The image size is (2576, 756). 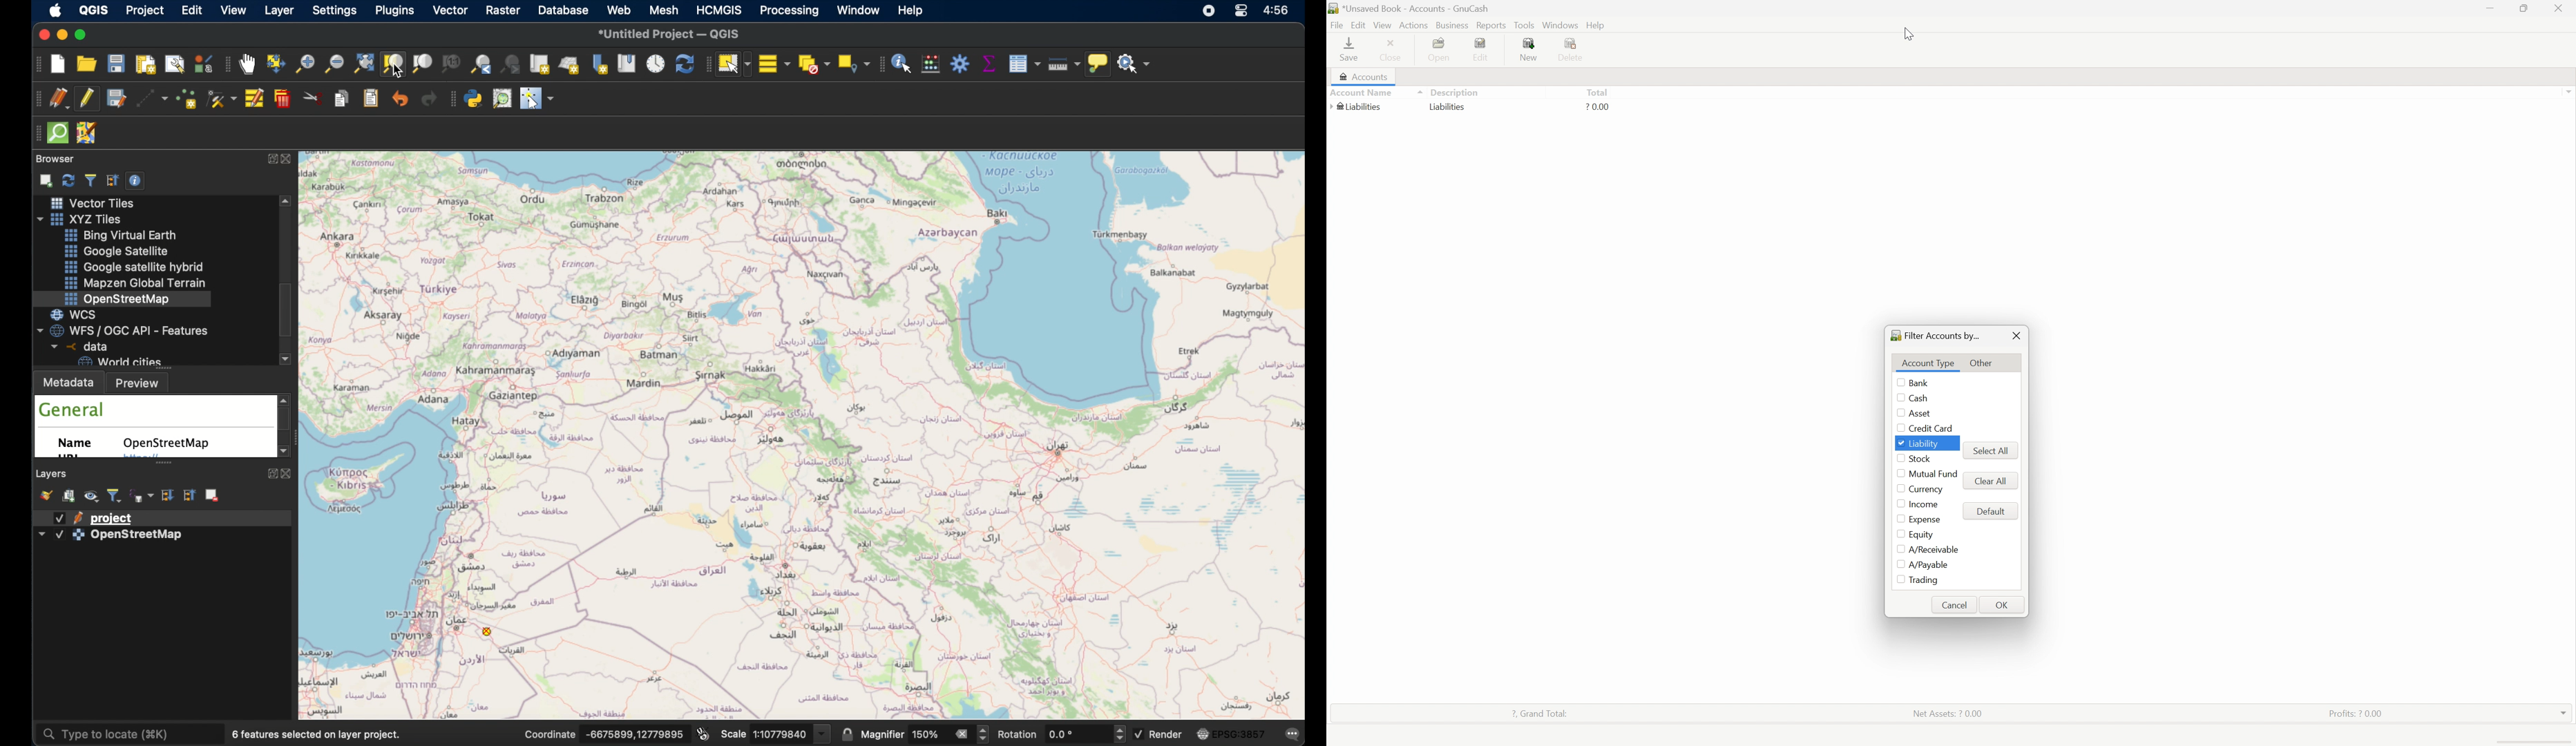 What do you see at coordinates (422, 64) in the screenshot?
I see `zoom to layer` at bounding box center [422, 64].